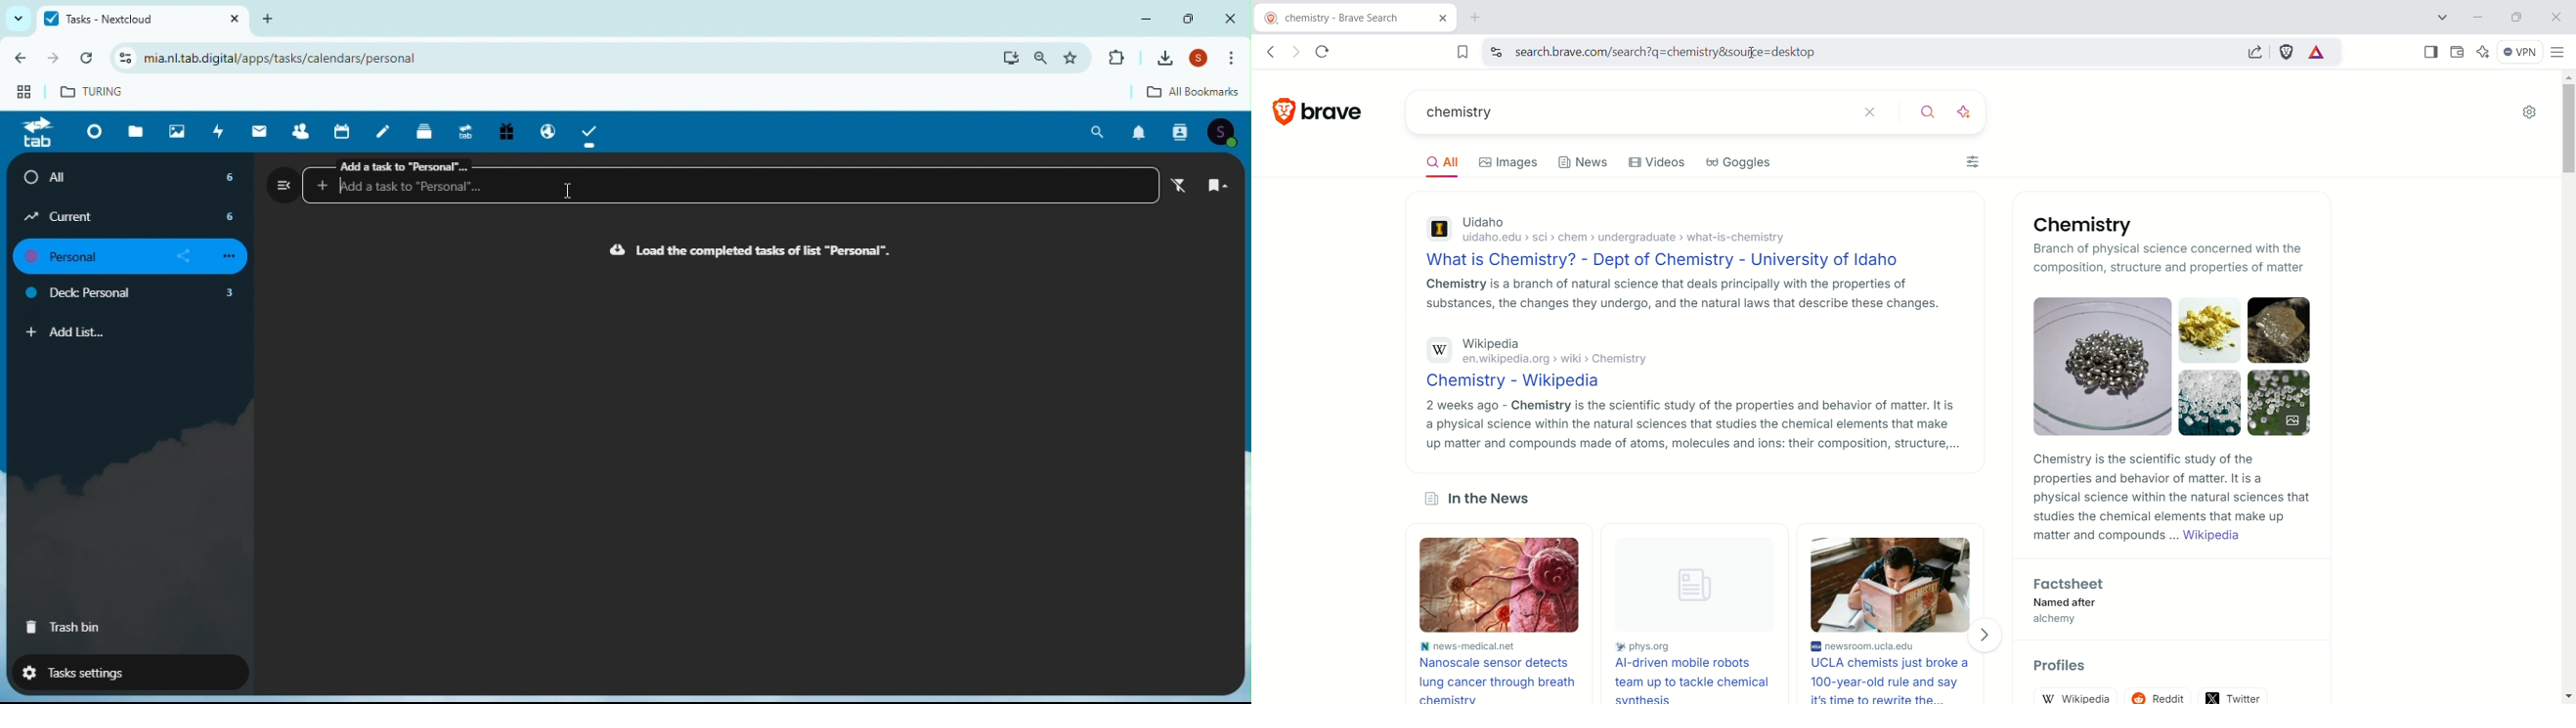 This screenshot has width=2576, height=728. Describe the element at coordinates (1099, 132) in the screenshot. I see `Search` at that location.